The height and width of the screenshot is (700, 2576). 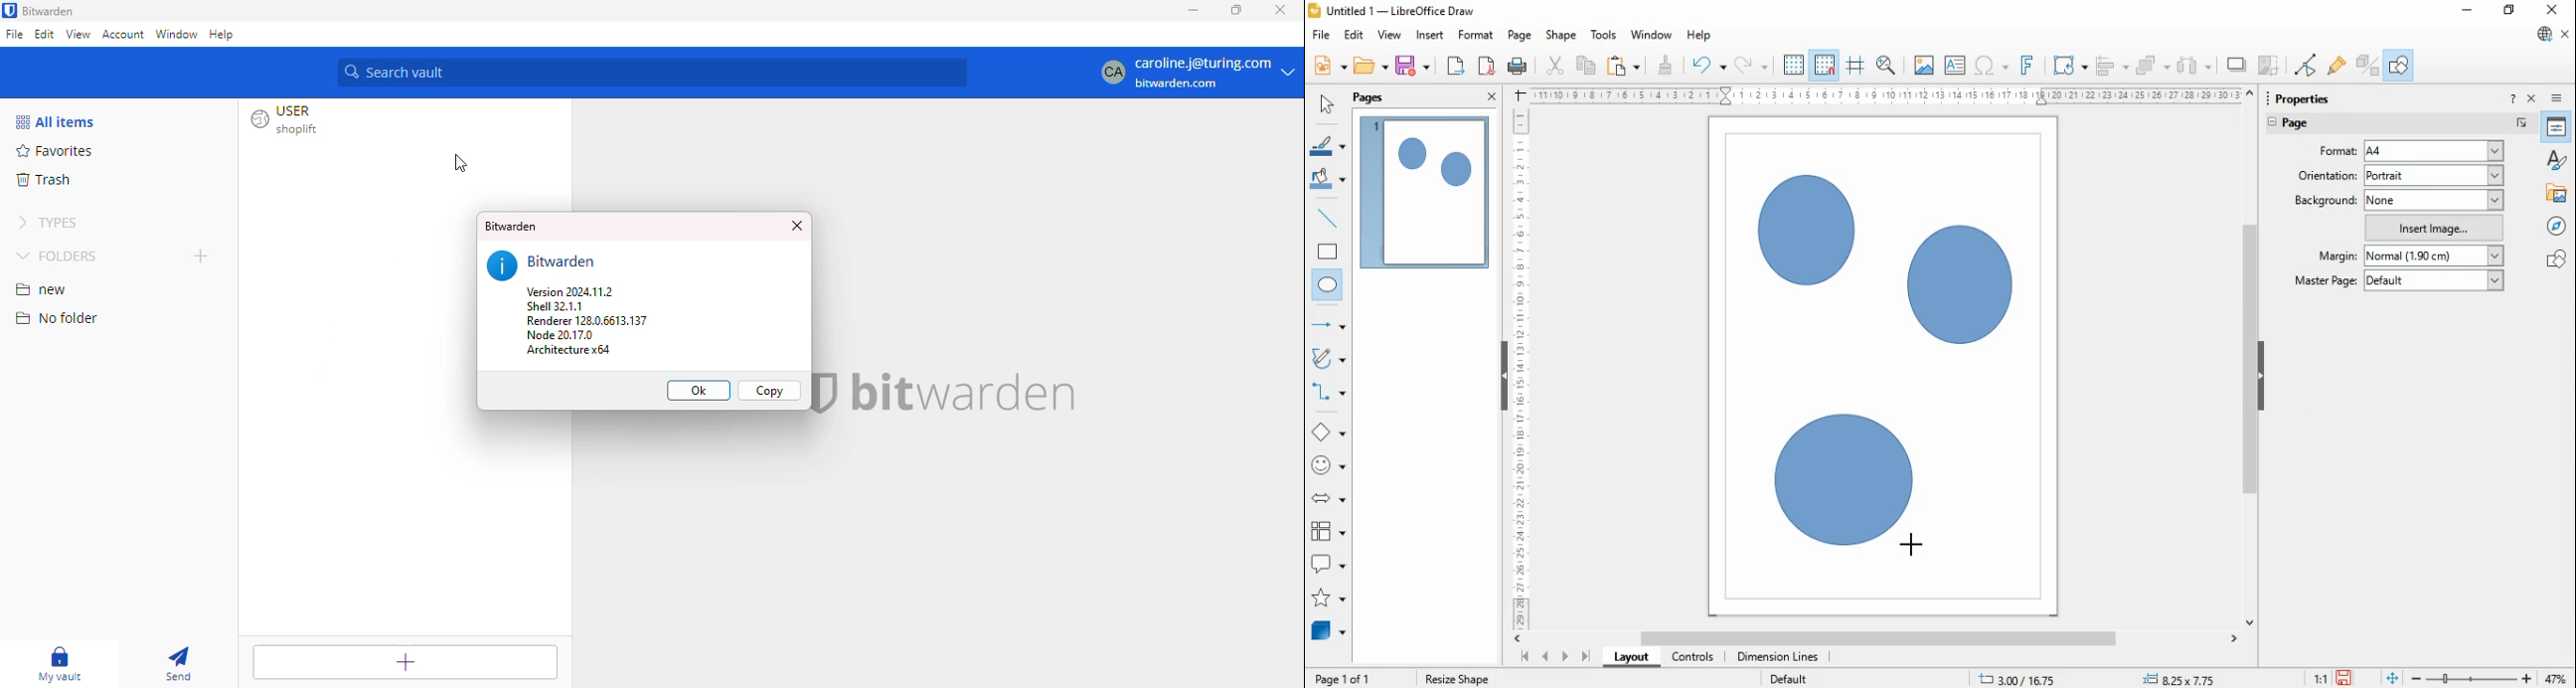 What do you see at coordinates (1354, 35) in the screenshot?
I see `edit` at bounding box center [1354, 35].